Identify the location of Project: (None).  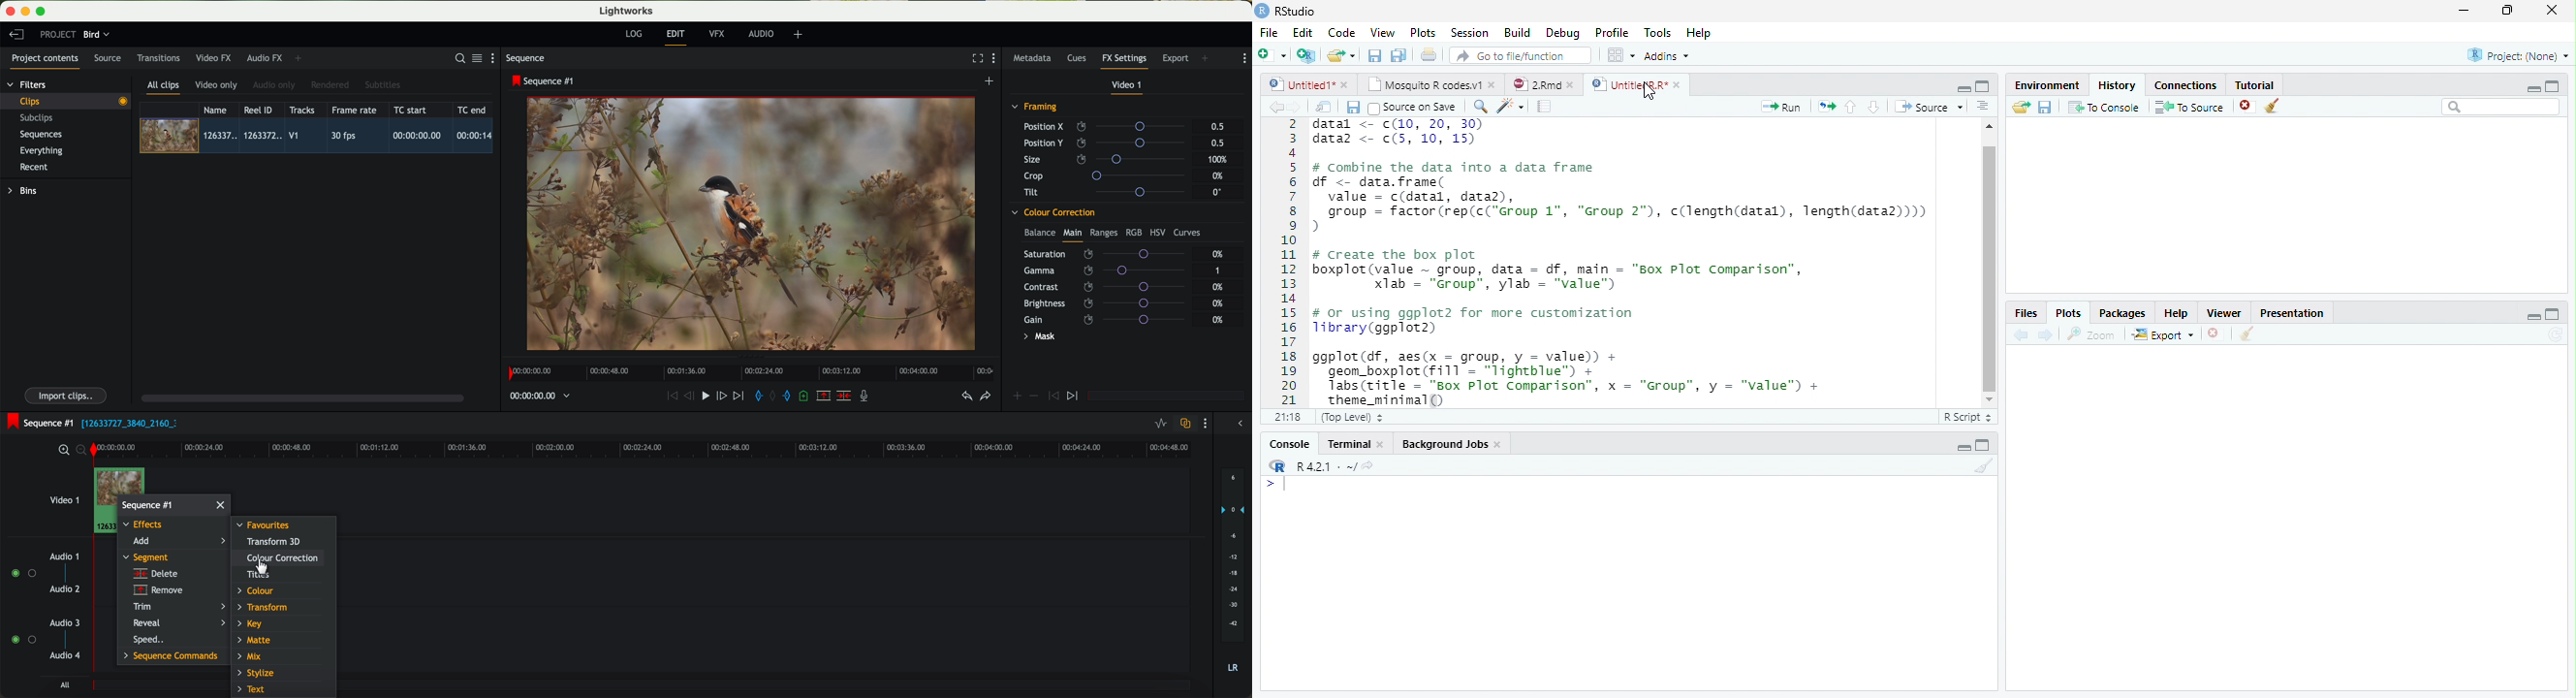
(2519, 55).